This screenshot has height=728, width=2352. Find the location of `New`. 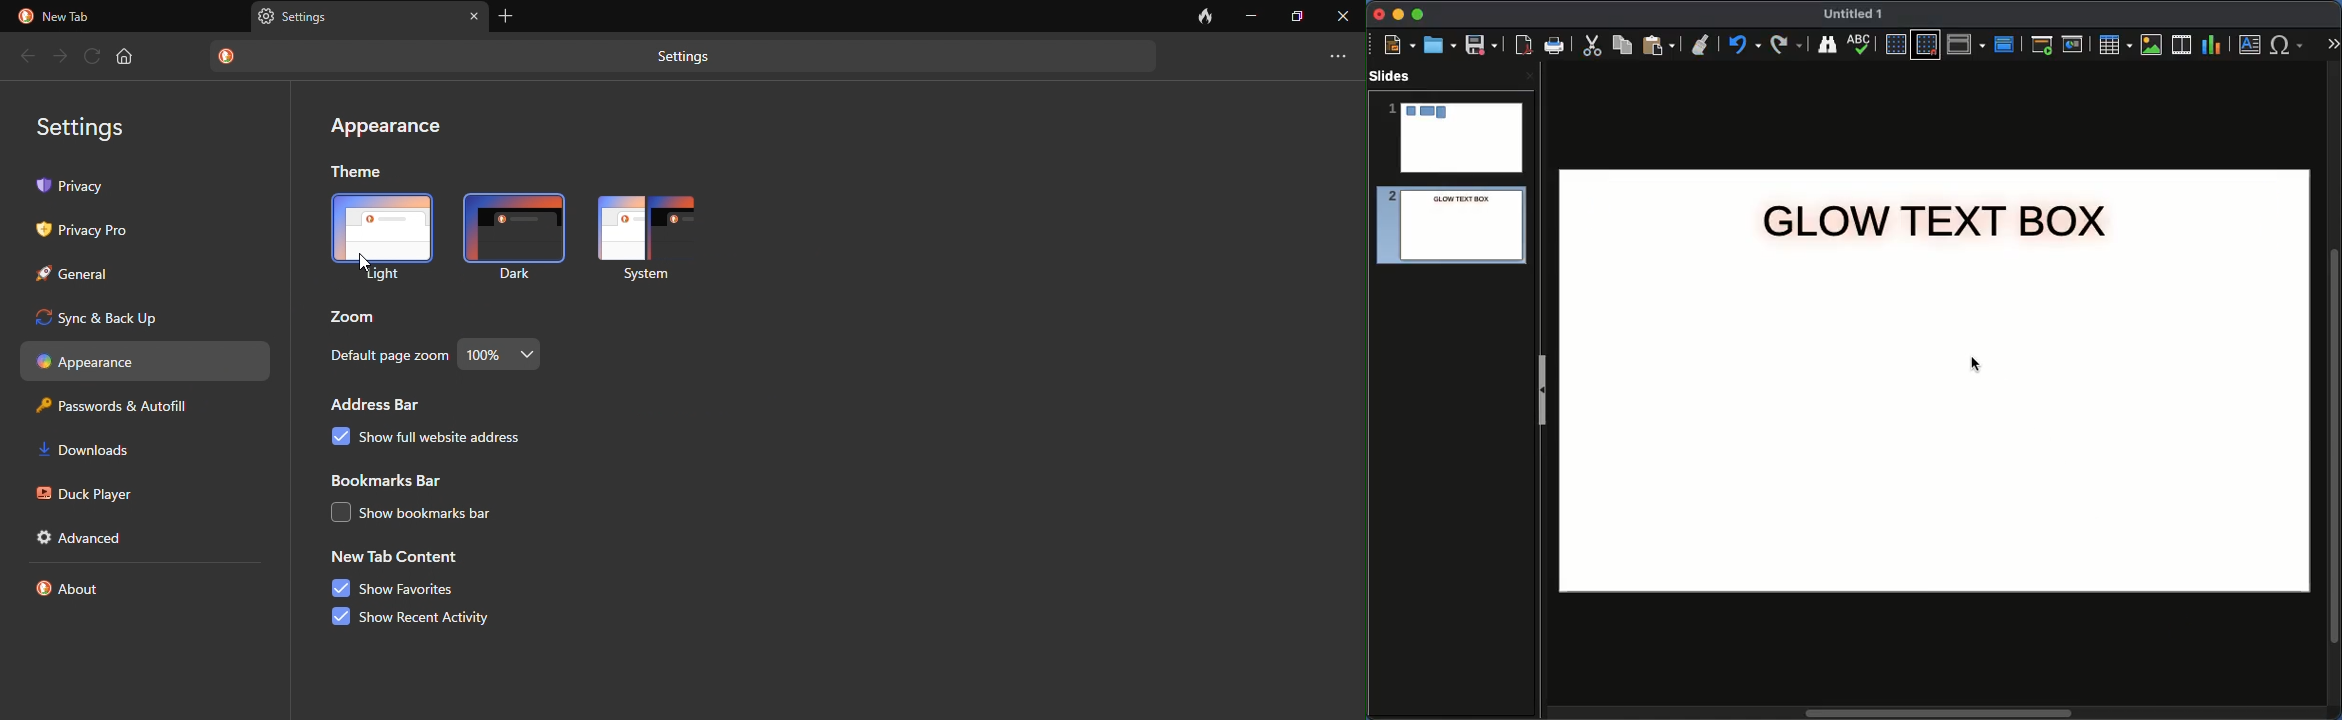

New is located at coordinates (1399, 44).